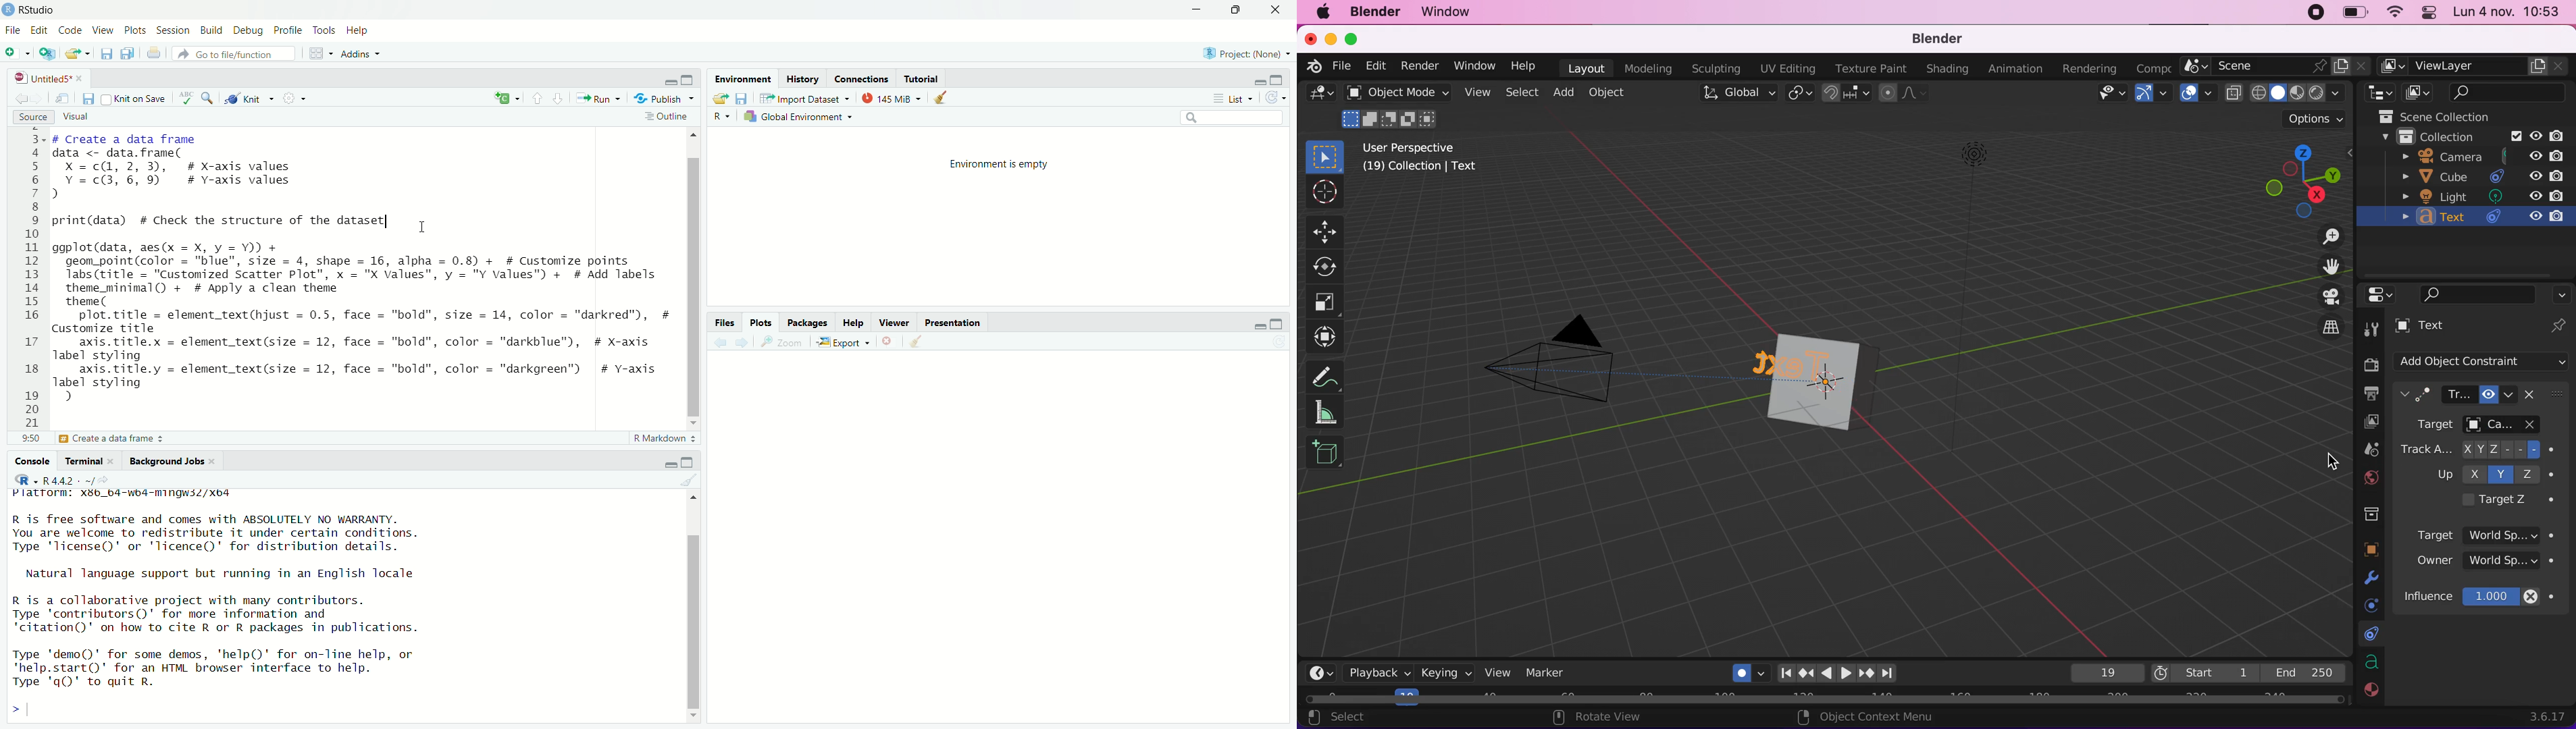 The height and width of the screenshot is (756, 2576). I want to click on constraint panel, so click(2464, 395).